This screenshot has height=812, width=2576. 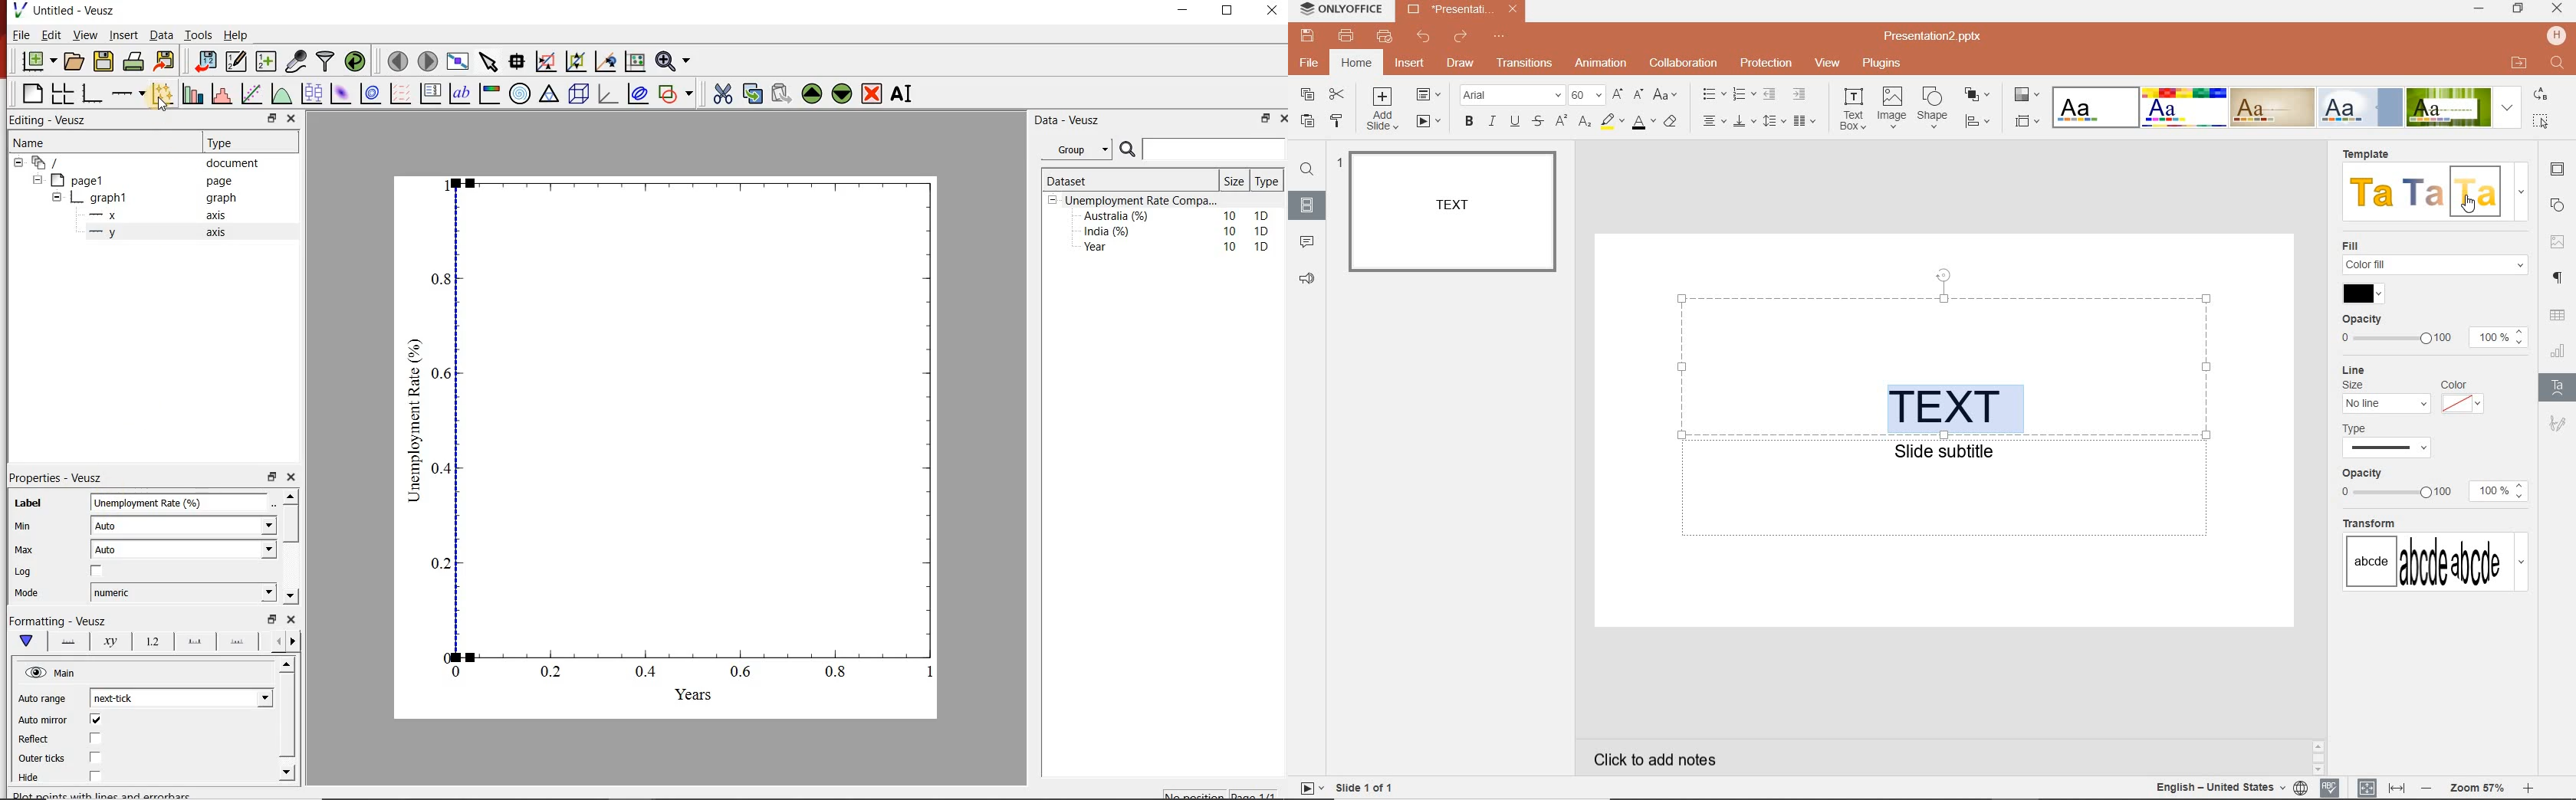 What do you see at coordinates (1432, 96) in the screenshot?
I see `CHANGE SLIDE LAYOUT` at bounding box center [1432, 96].